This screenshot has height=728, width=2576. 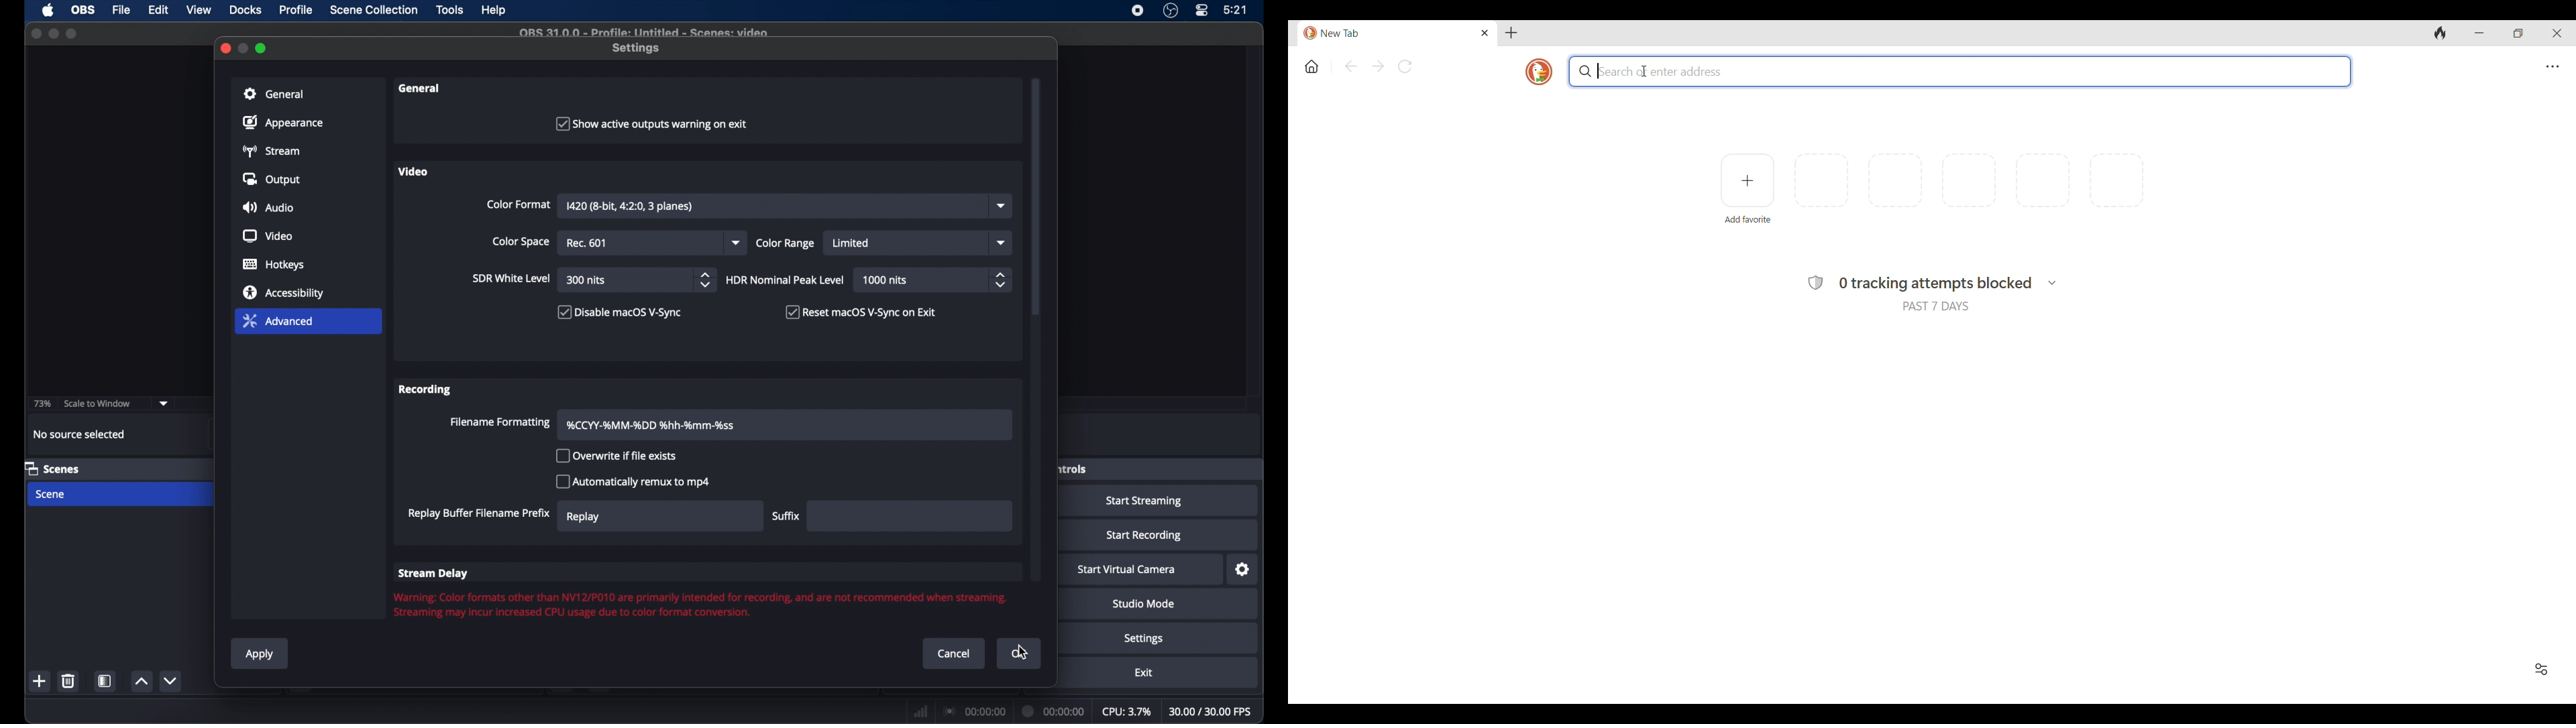 What do you see at coordinates (852, 243) in the screenshot?
I see `limited` at bounding box center [852, 243].